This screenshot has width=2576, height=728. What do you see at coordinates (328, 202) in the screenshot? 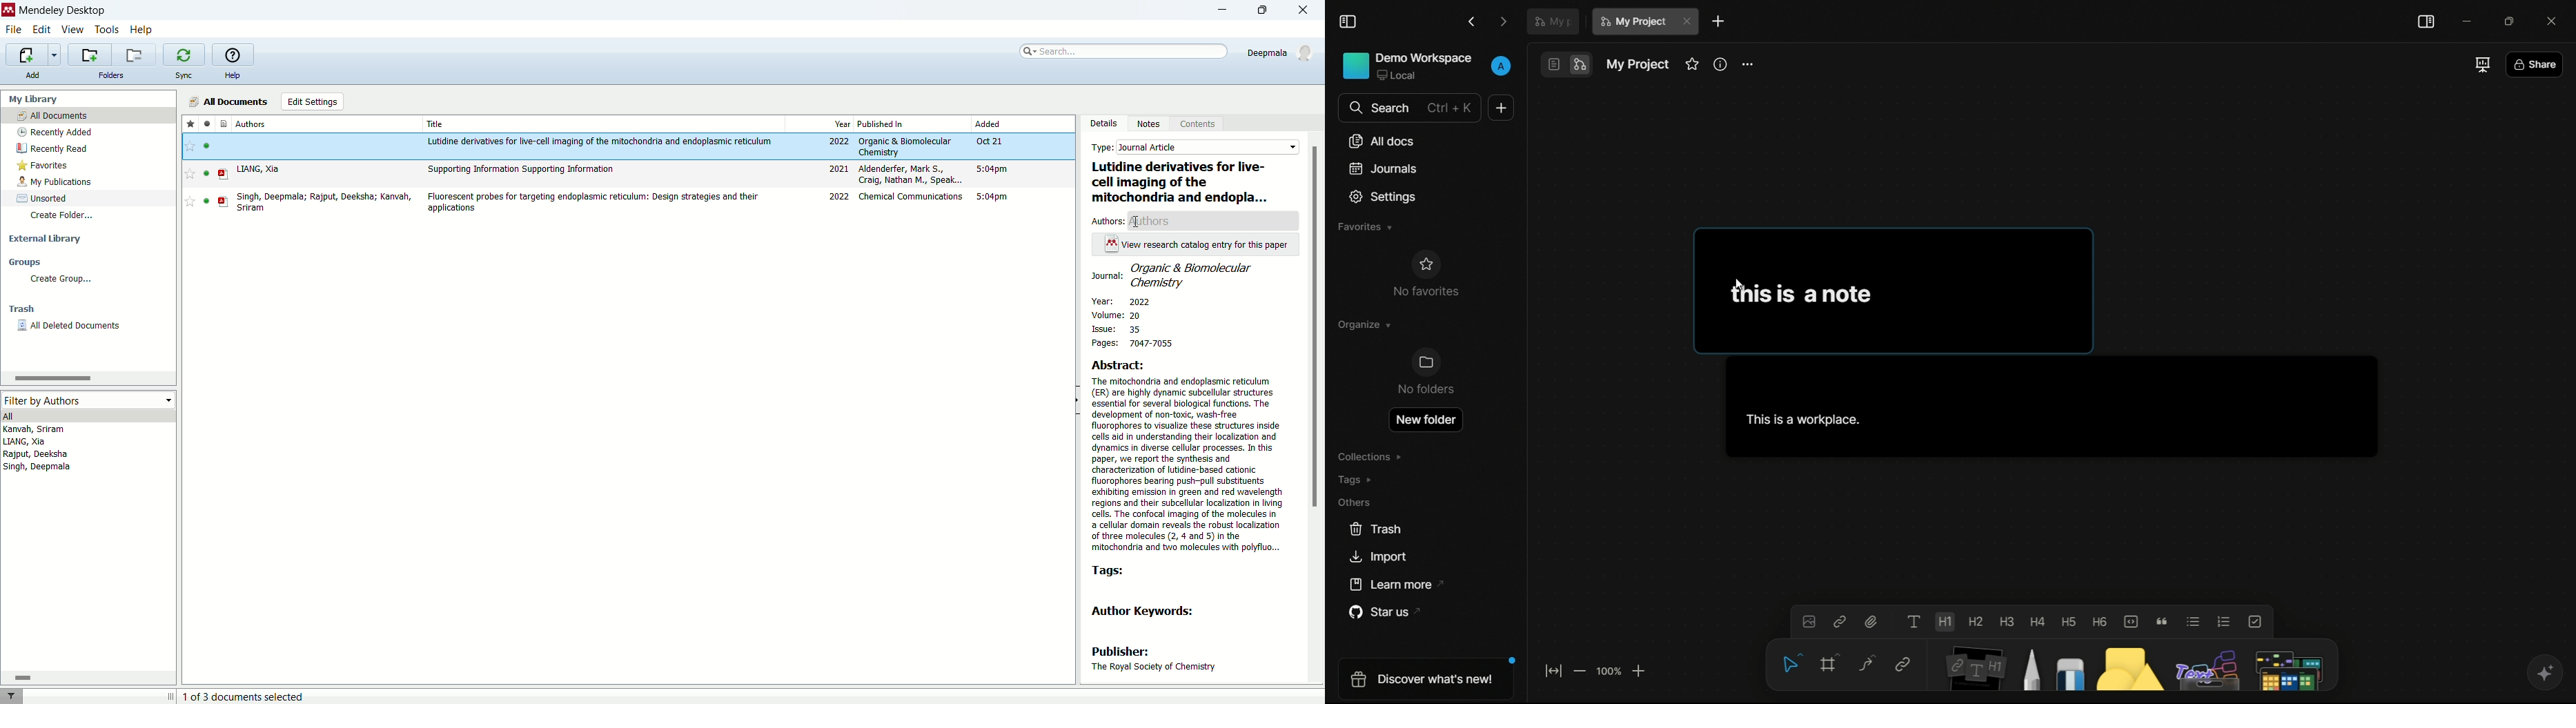
I see `Singh, Deepmala; Rajput, Deeksha; Kanvah, Sriram` at bounding box center [328, 202].